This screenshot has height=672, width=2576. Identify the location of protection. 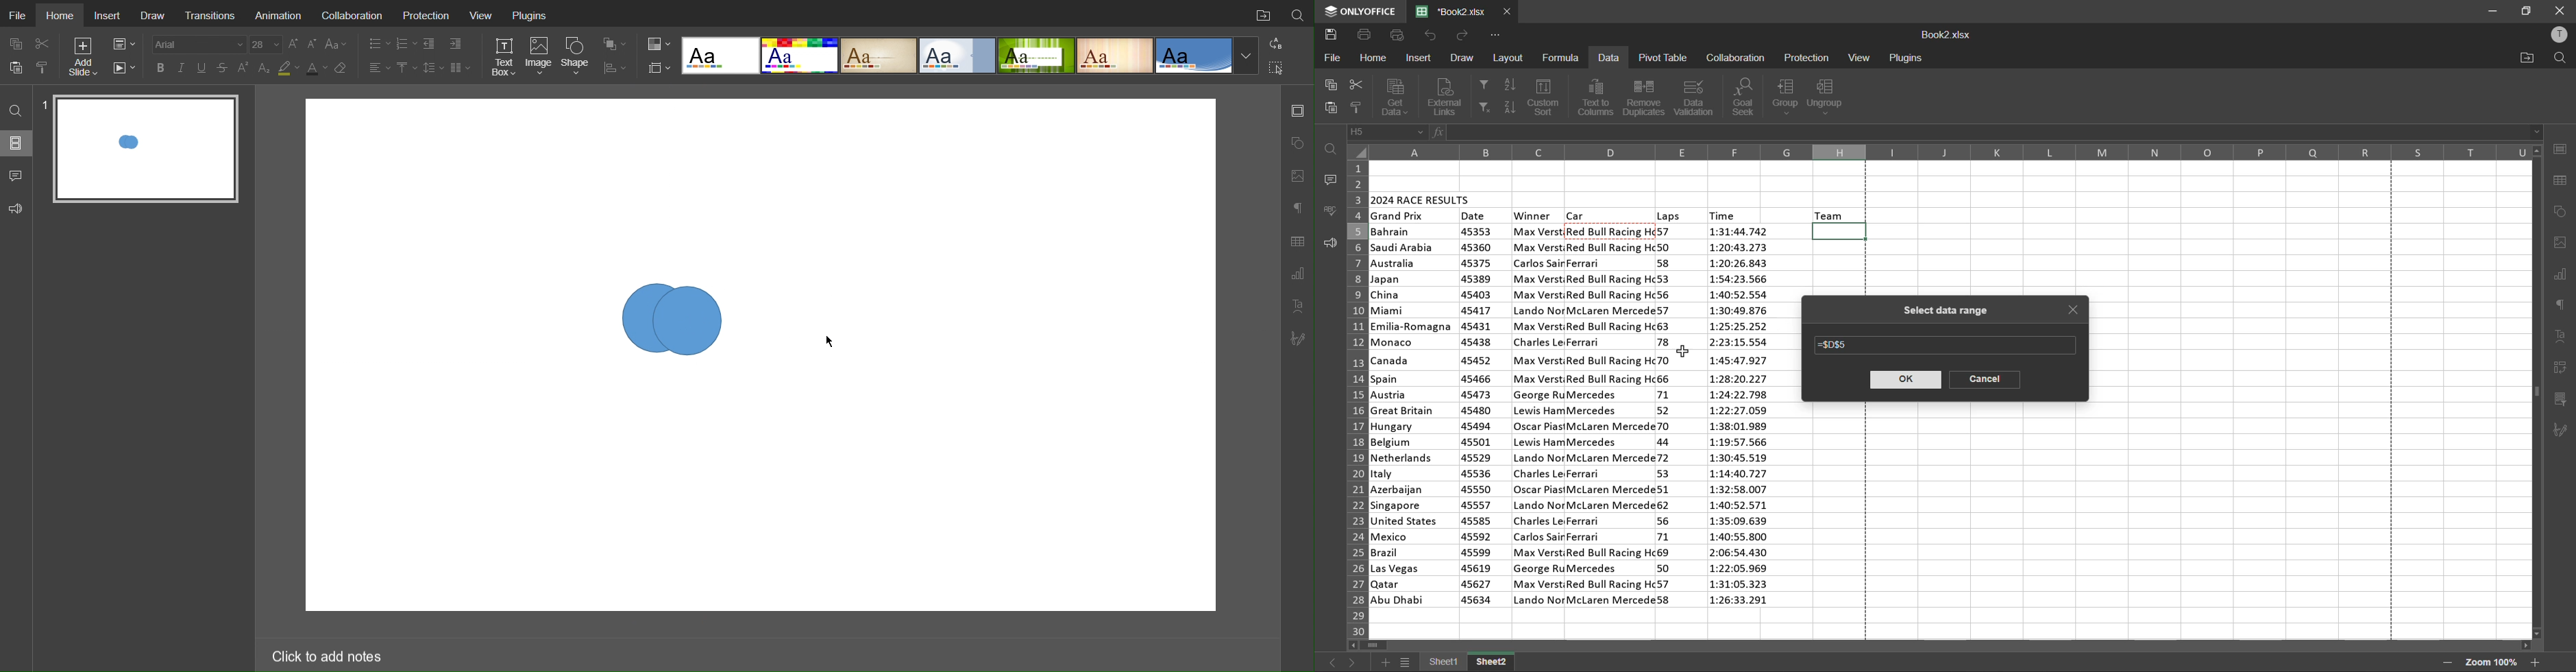
(1808, 59).